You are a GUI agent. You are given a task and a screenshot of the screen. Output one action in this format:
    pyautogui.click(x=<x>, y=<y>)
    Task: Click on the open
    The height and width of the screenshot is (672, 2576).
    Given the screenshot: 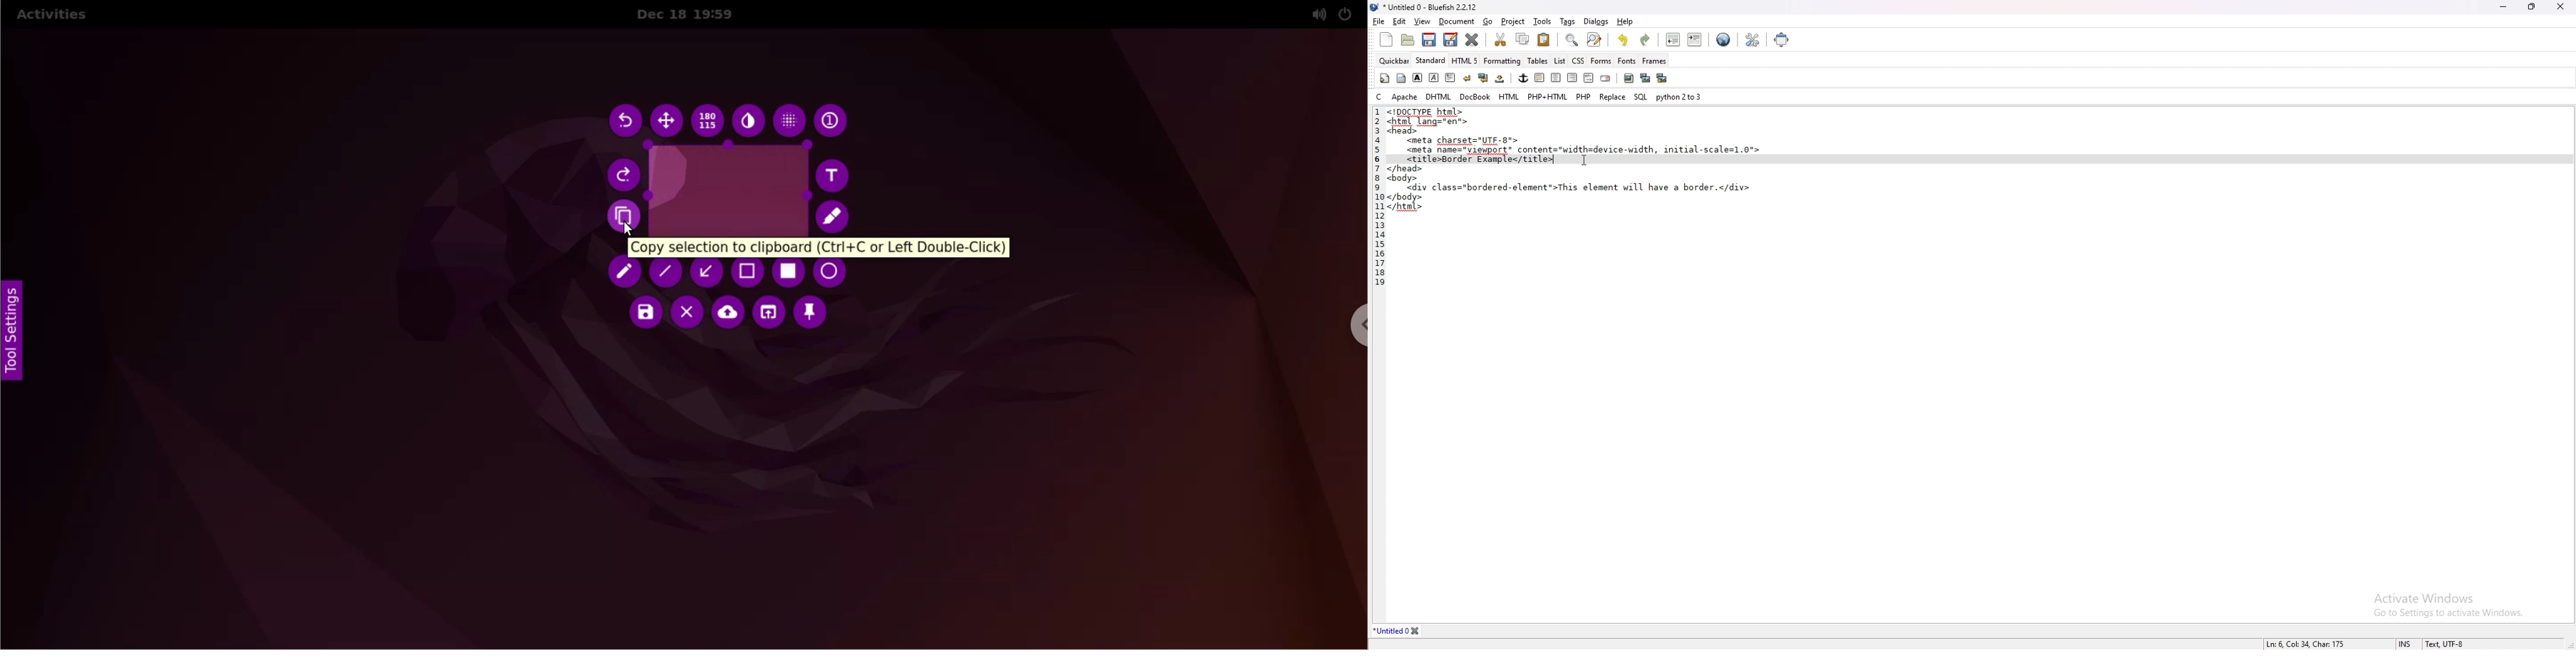 What is the action you would take?
    pyautogui.click(x=1409, y=41)
    